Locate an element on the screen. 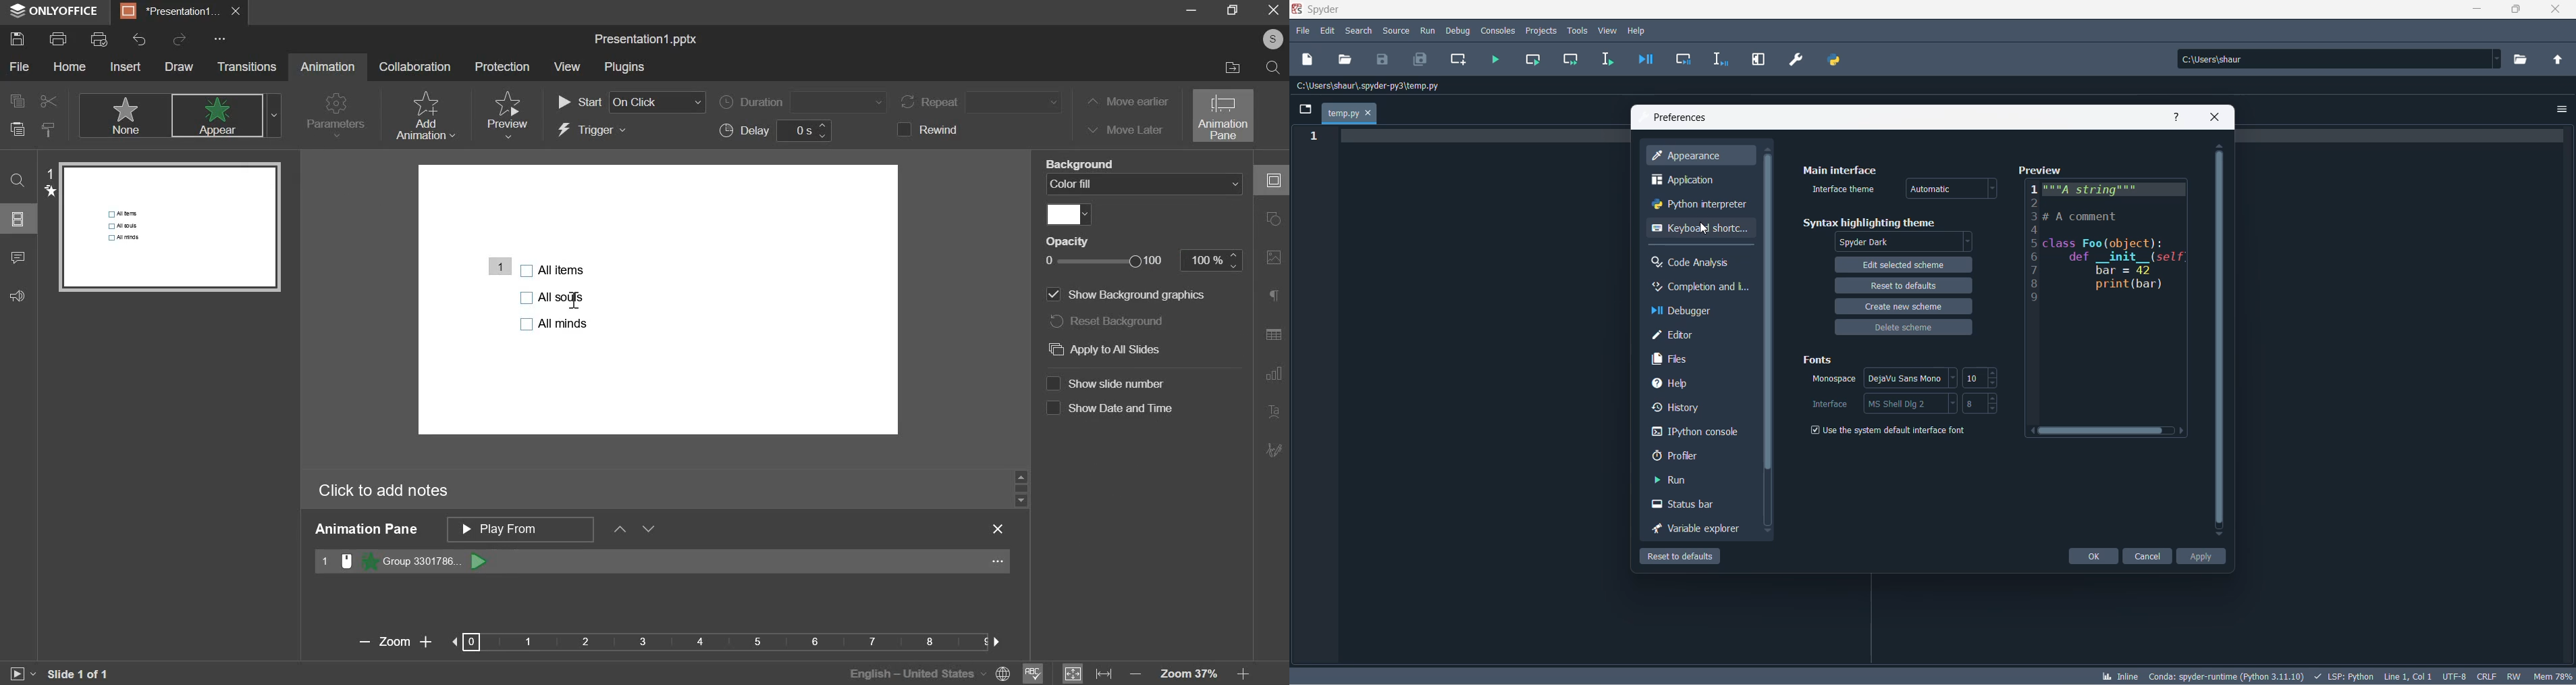 This screenshot has width=2576, height=700. rewind is located at coordinates (934, 129).